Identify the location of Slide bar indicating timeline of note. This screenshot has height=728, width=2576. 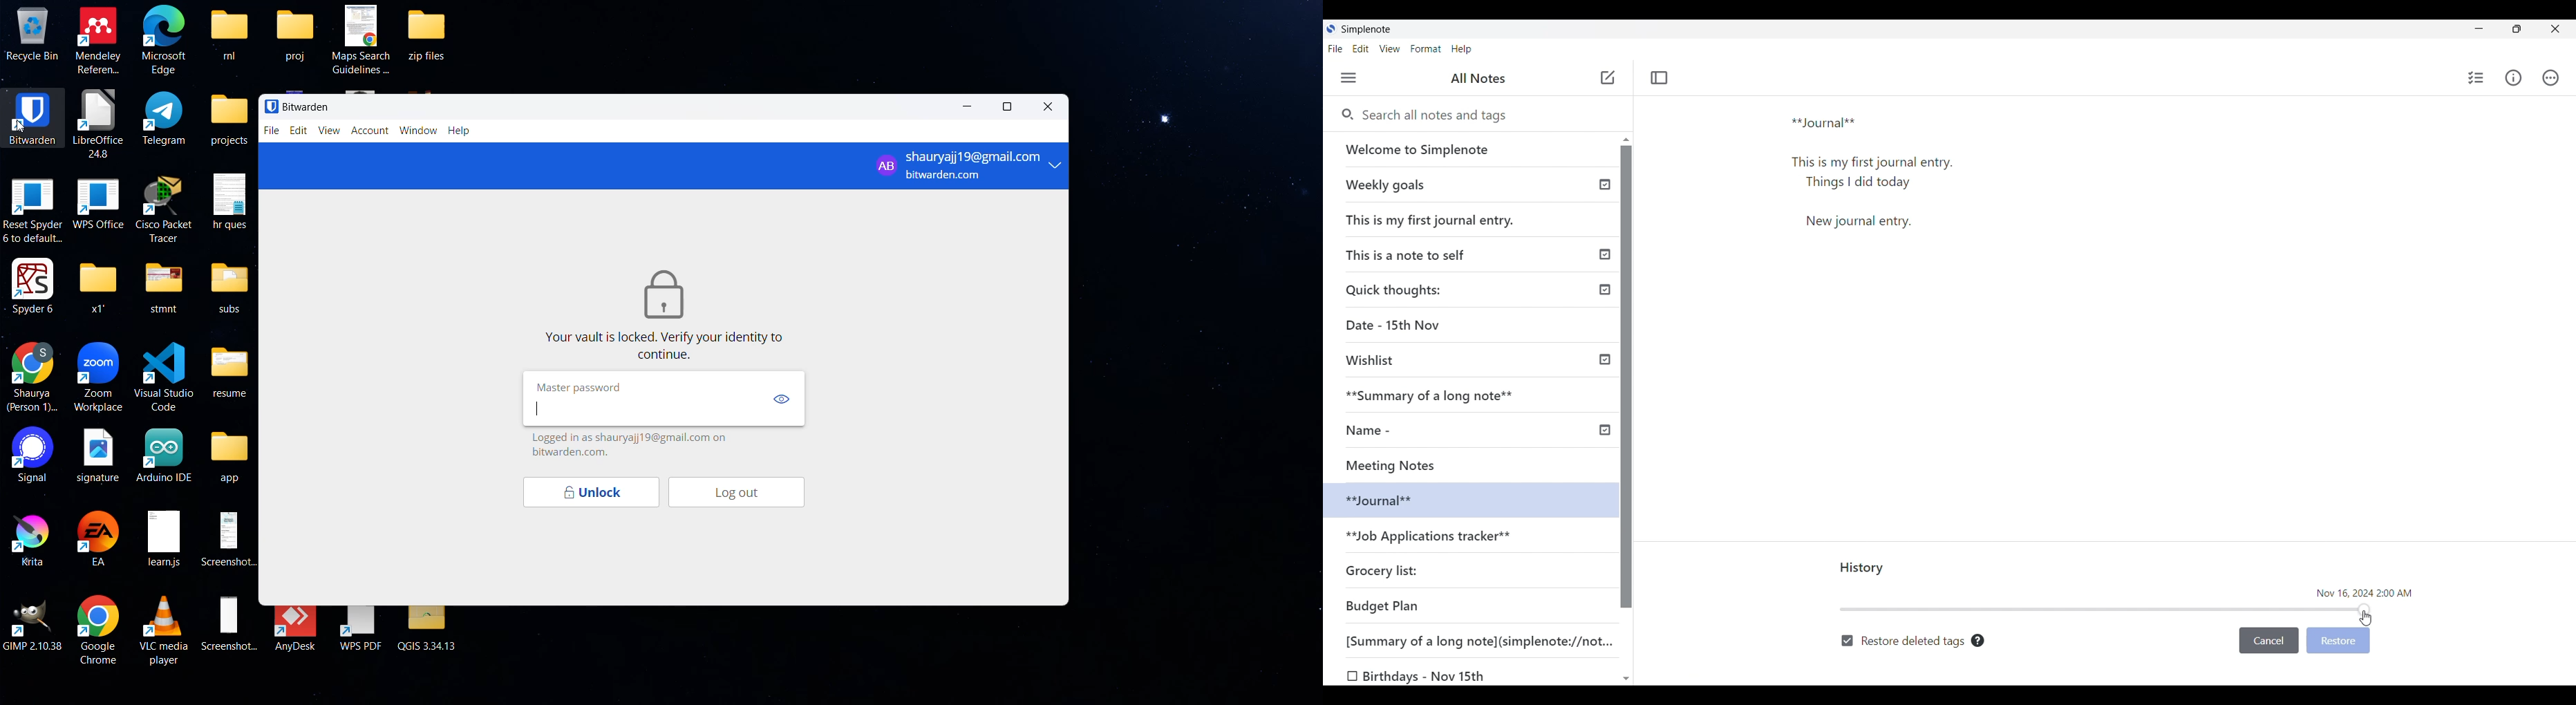
(2106, 609).